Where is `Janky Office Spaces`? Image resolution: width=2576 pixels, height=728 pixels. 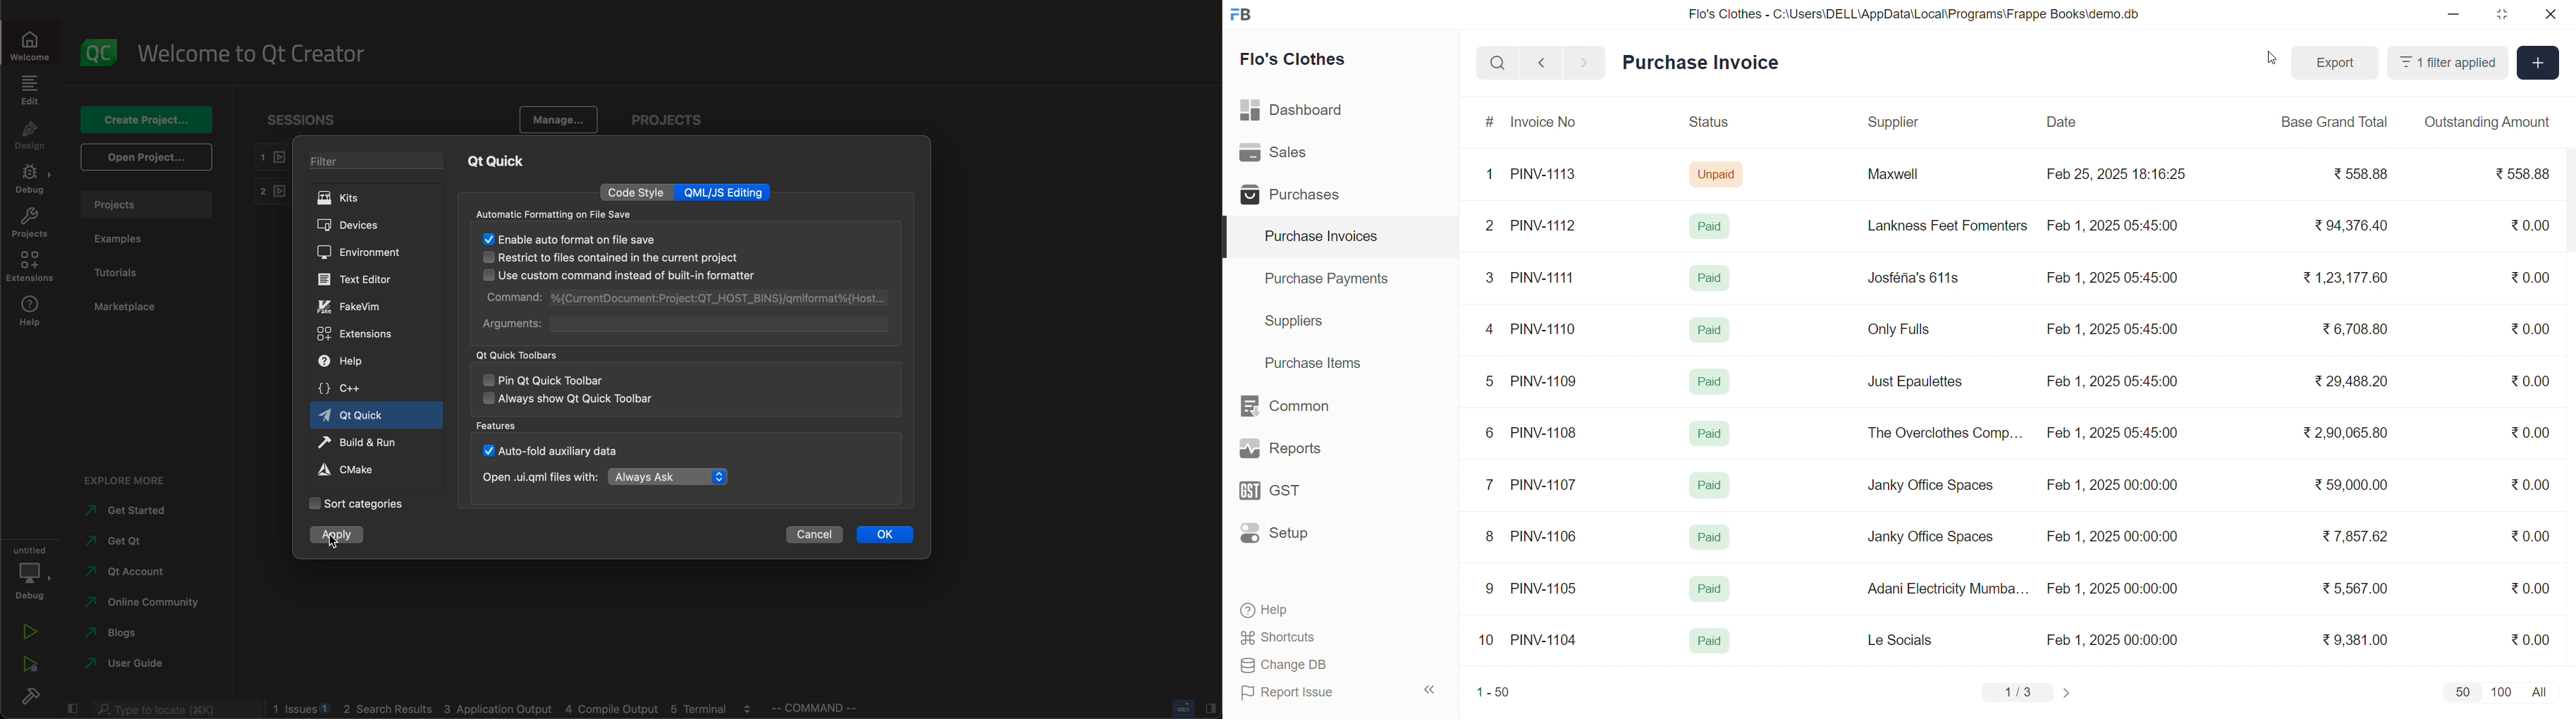
Janky Office Spaces is located at coordinates (1930, 539).